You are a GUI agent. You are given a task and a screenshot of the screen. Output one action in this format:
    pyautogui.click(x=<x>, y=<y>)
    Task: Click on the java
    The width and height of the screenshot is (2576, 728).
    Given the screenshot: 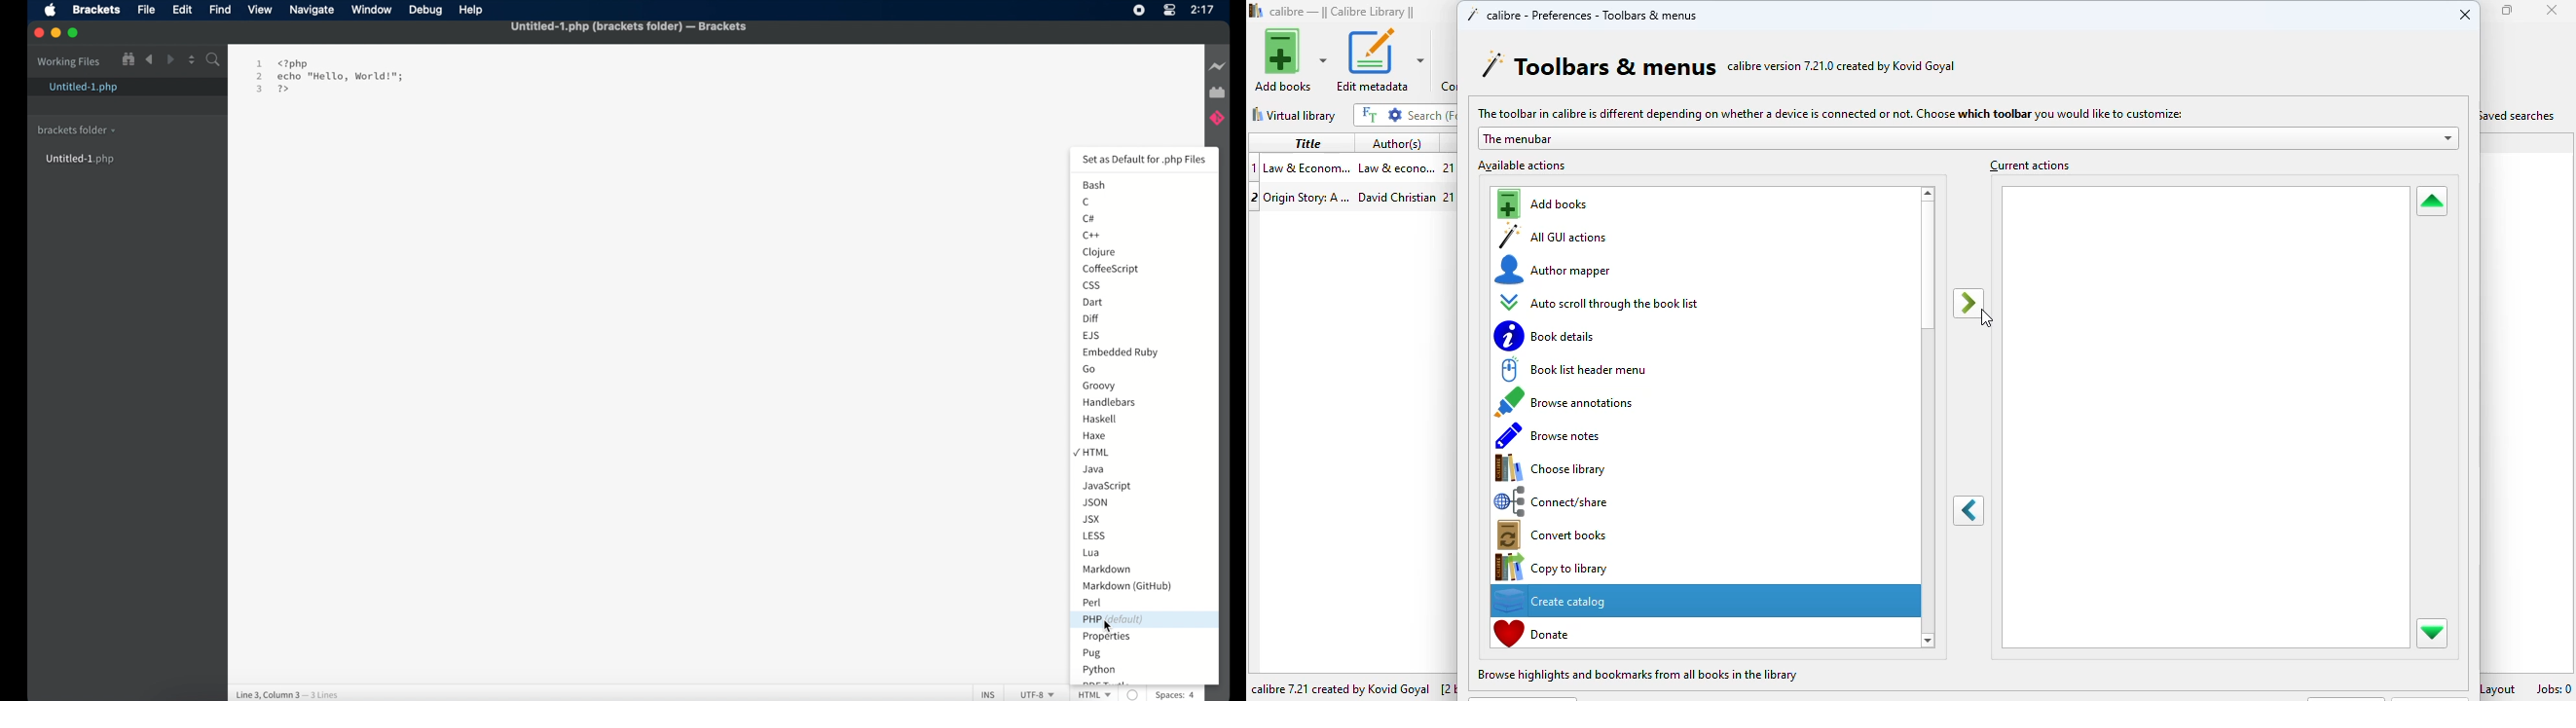 What is the action you would take?
    pyautogui.click(x=1094, y=470)
    